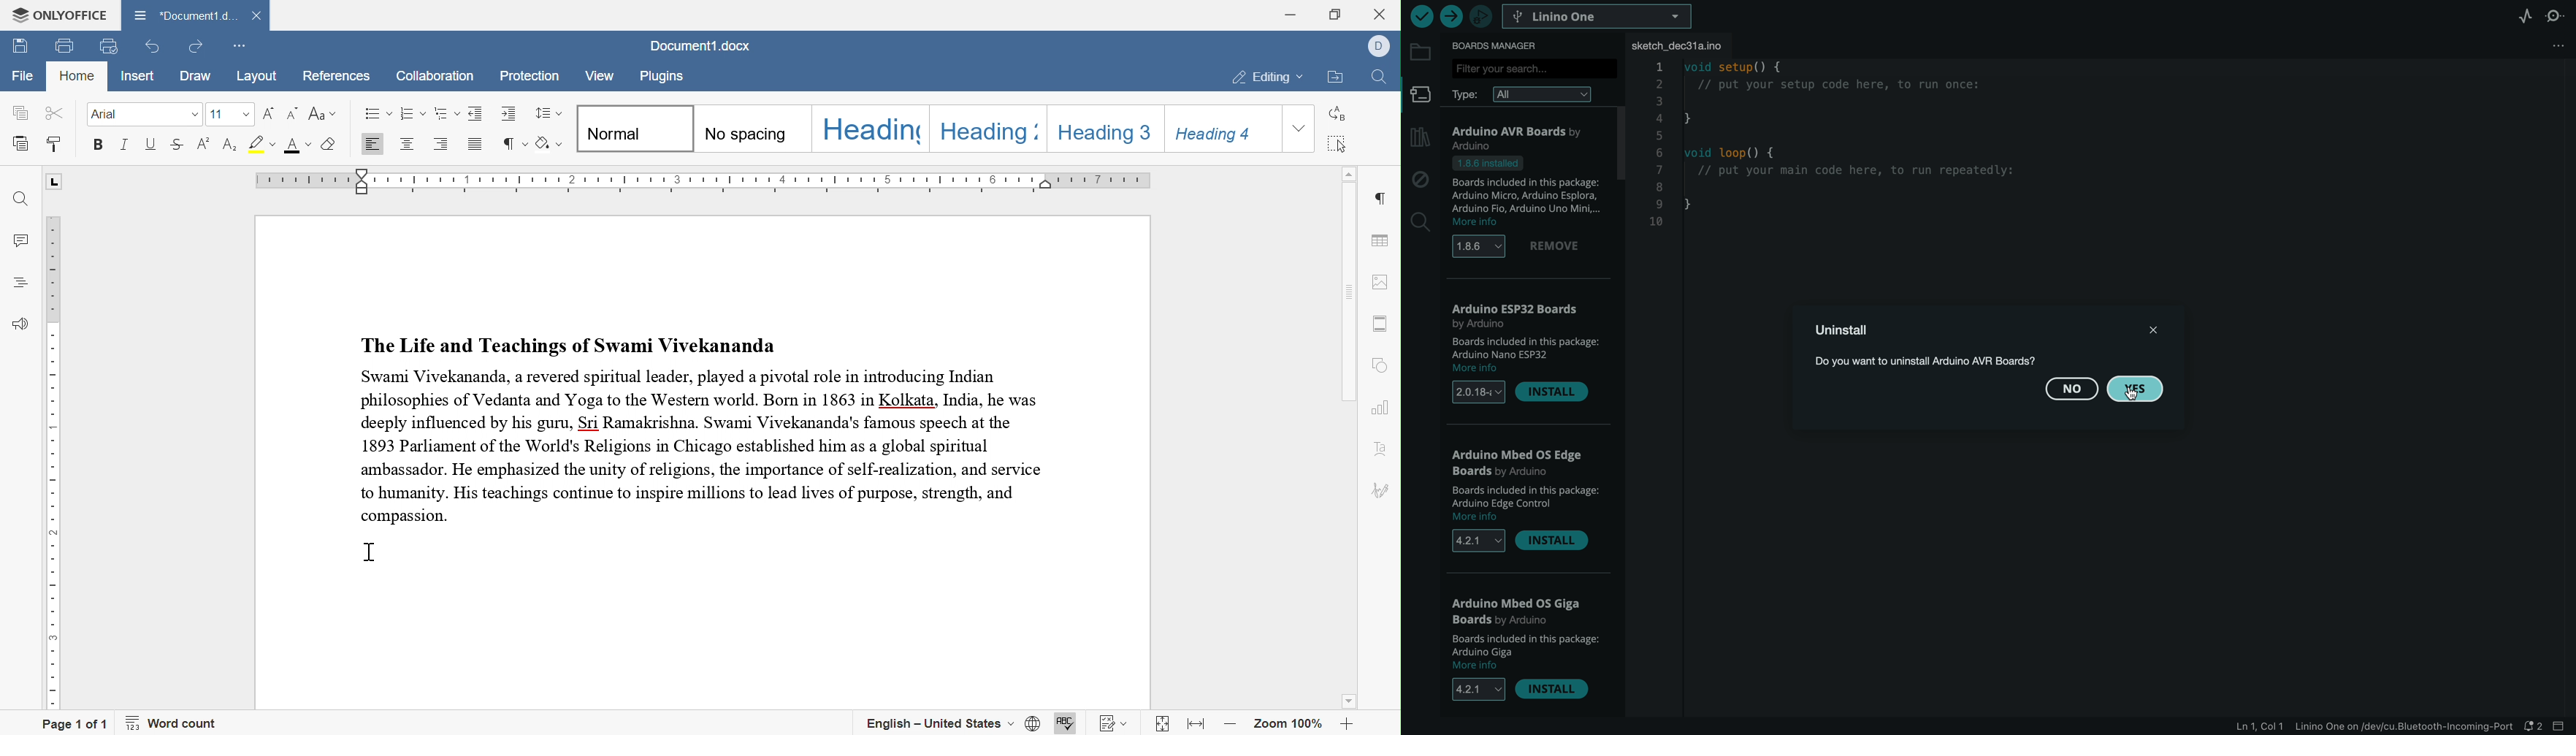 The height and width of the screenshot is (756, 2576). I want to click on line spacing, so click(546, 113).